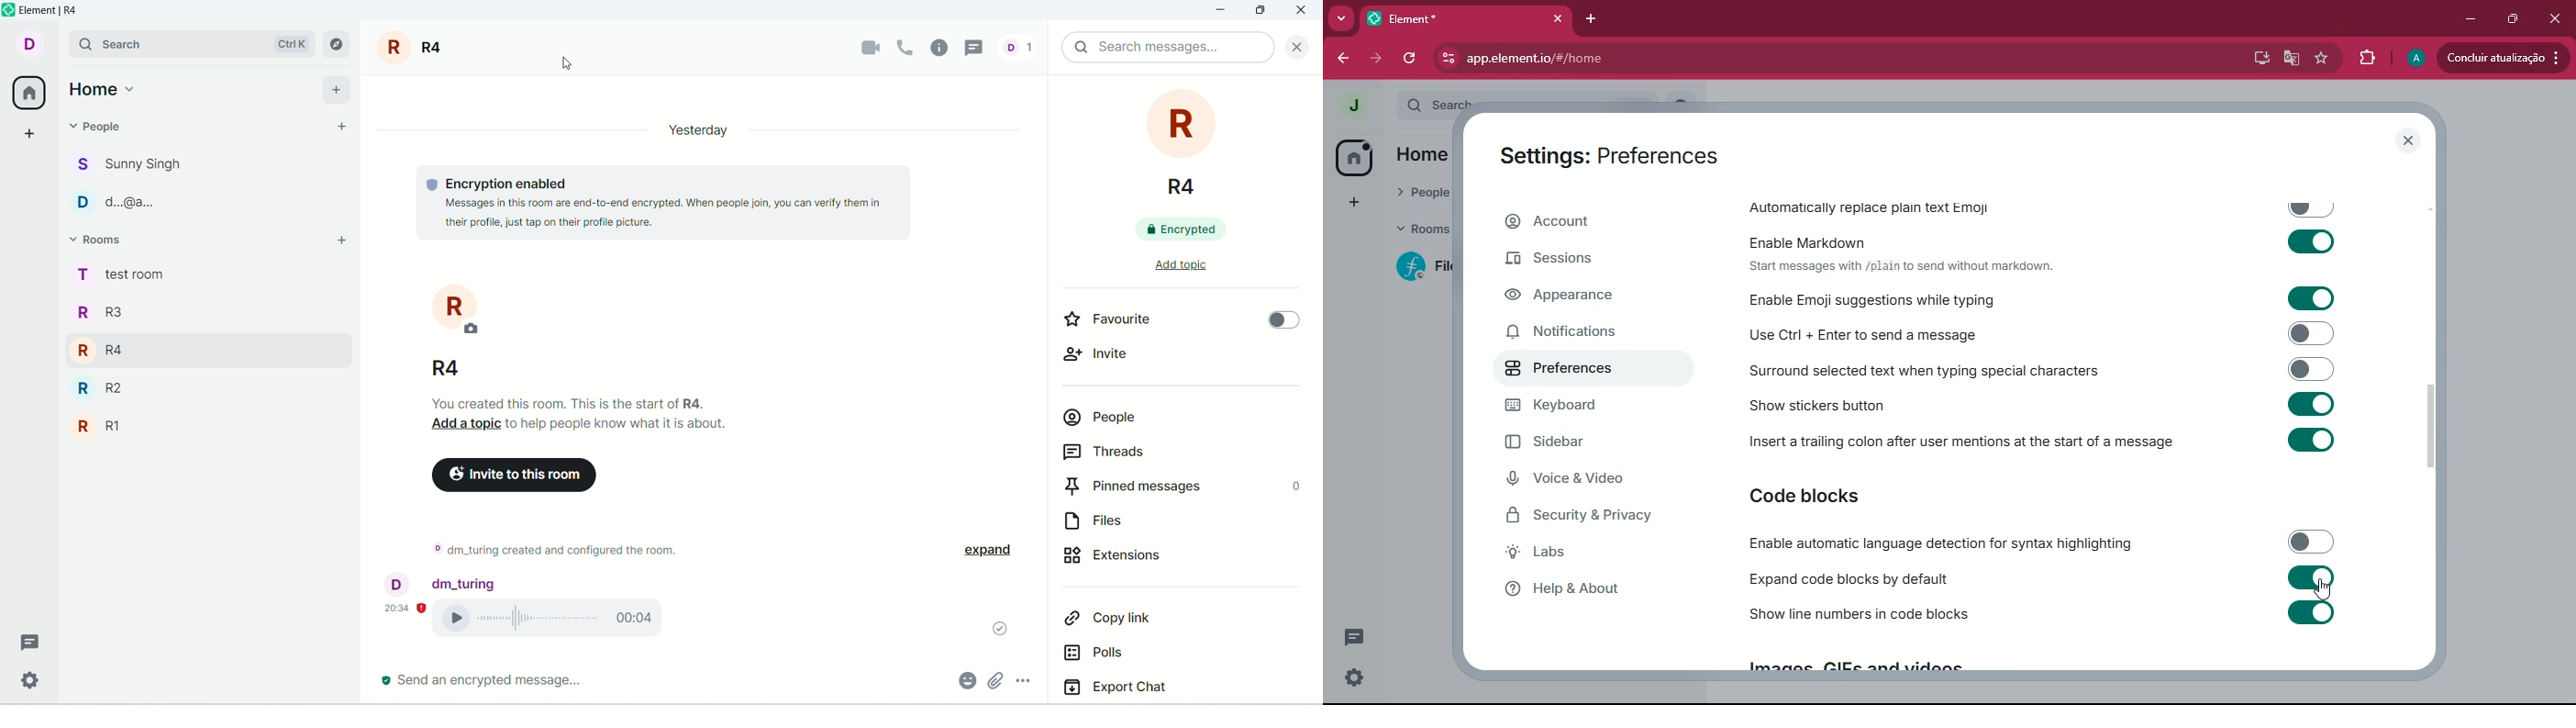 The image size is (2576, 728). What do you see at coordinates (2410, 140) in the screenshot?
I see `close` at bounding box center [2410, 140].